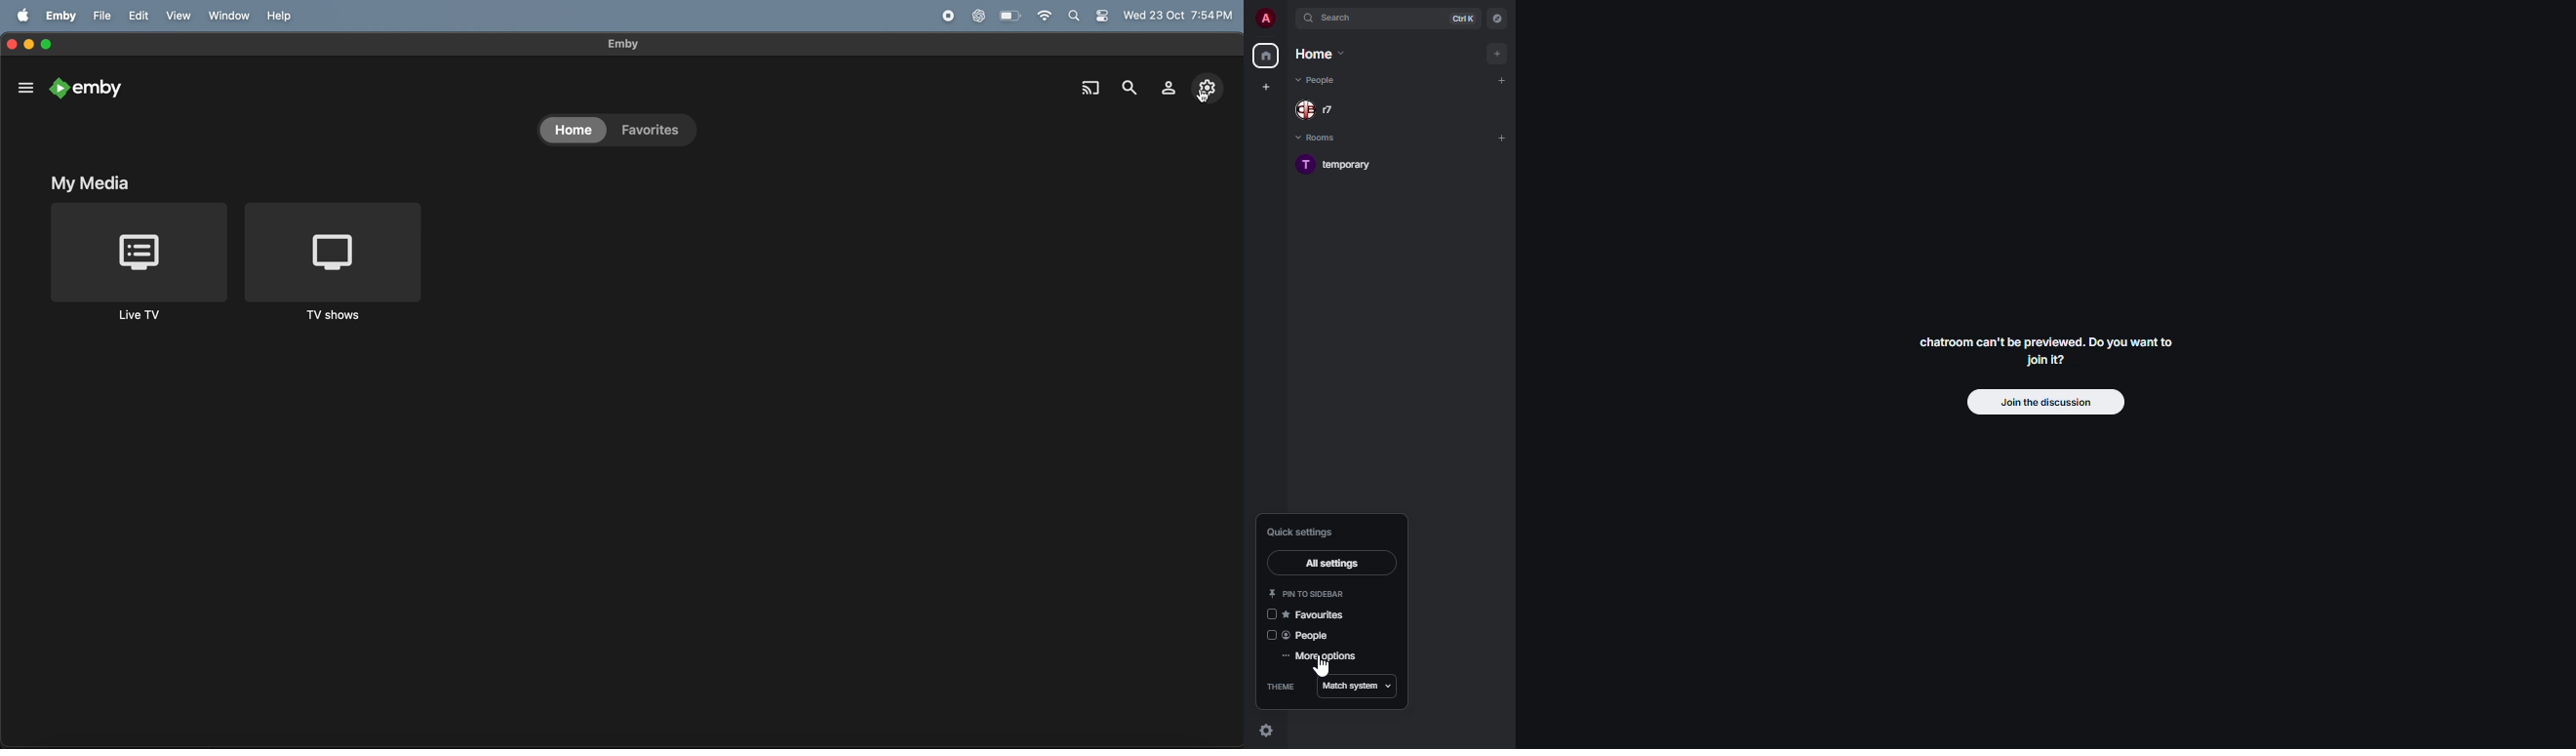 The width and height of the screenshot is (2576, 756). What do you see at coordinates (1319, 81) in the screenshot?
I see `people` at bounding box center [1319, 81].